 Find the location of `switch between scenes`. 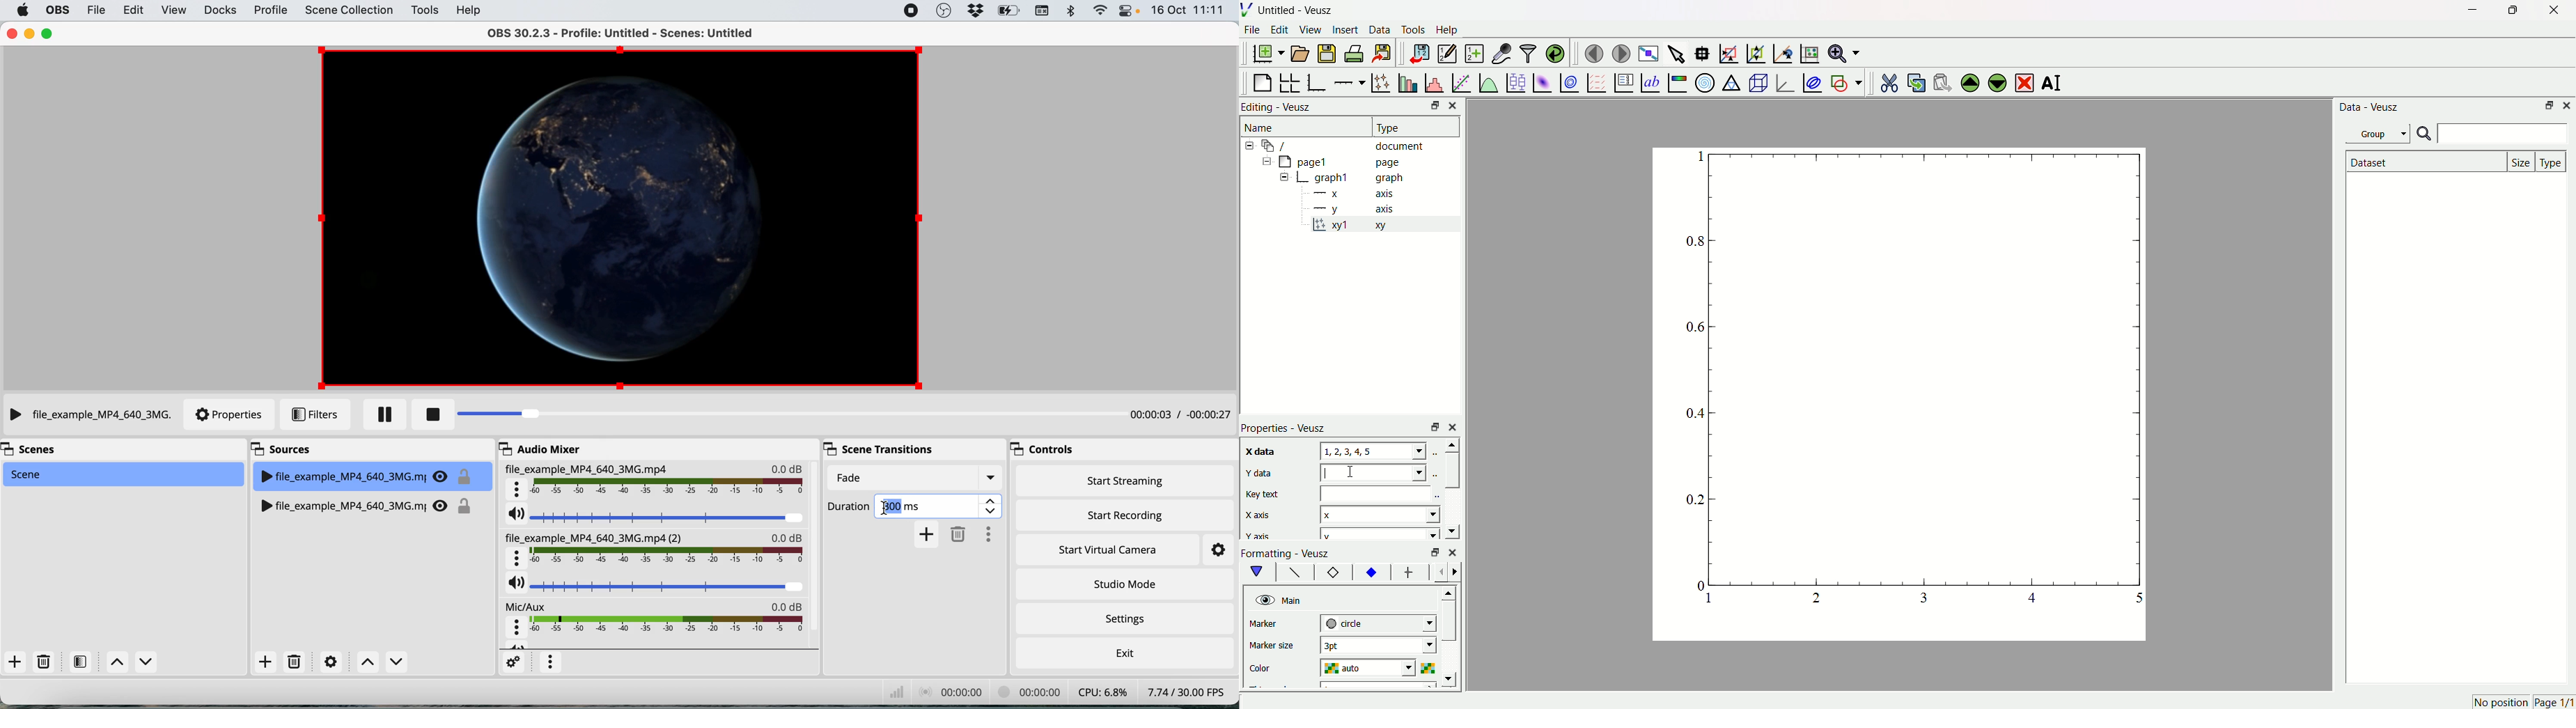

switch between scenes is located at coordinates (132, 661).